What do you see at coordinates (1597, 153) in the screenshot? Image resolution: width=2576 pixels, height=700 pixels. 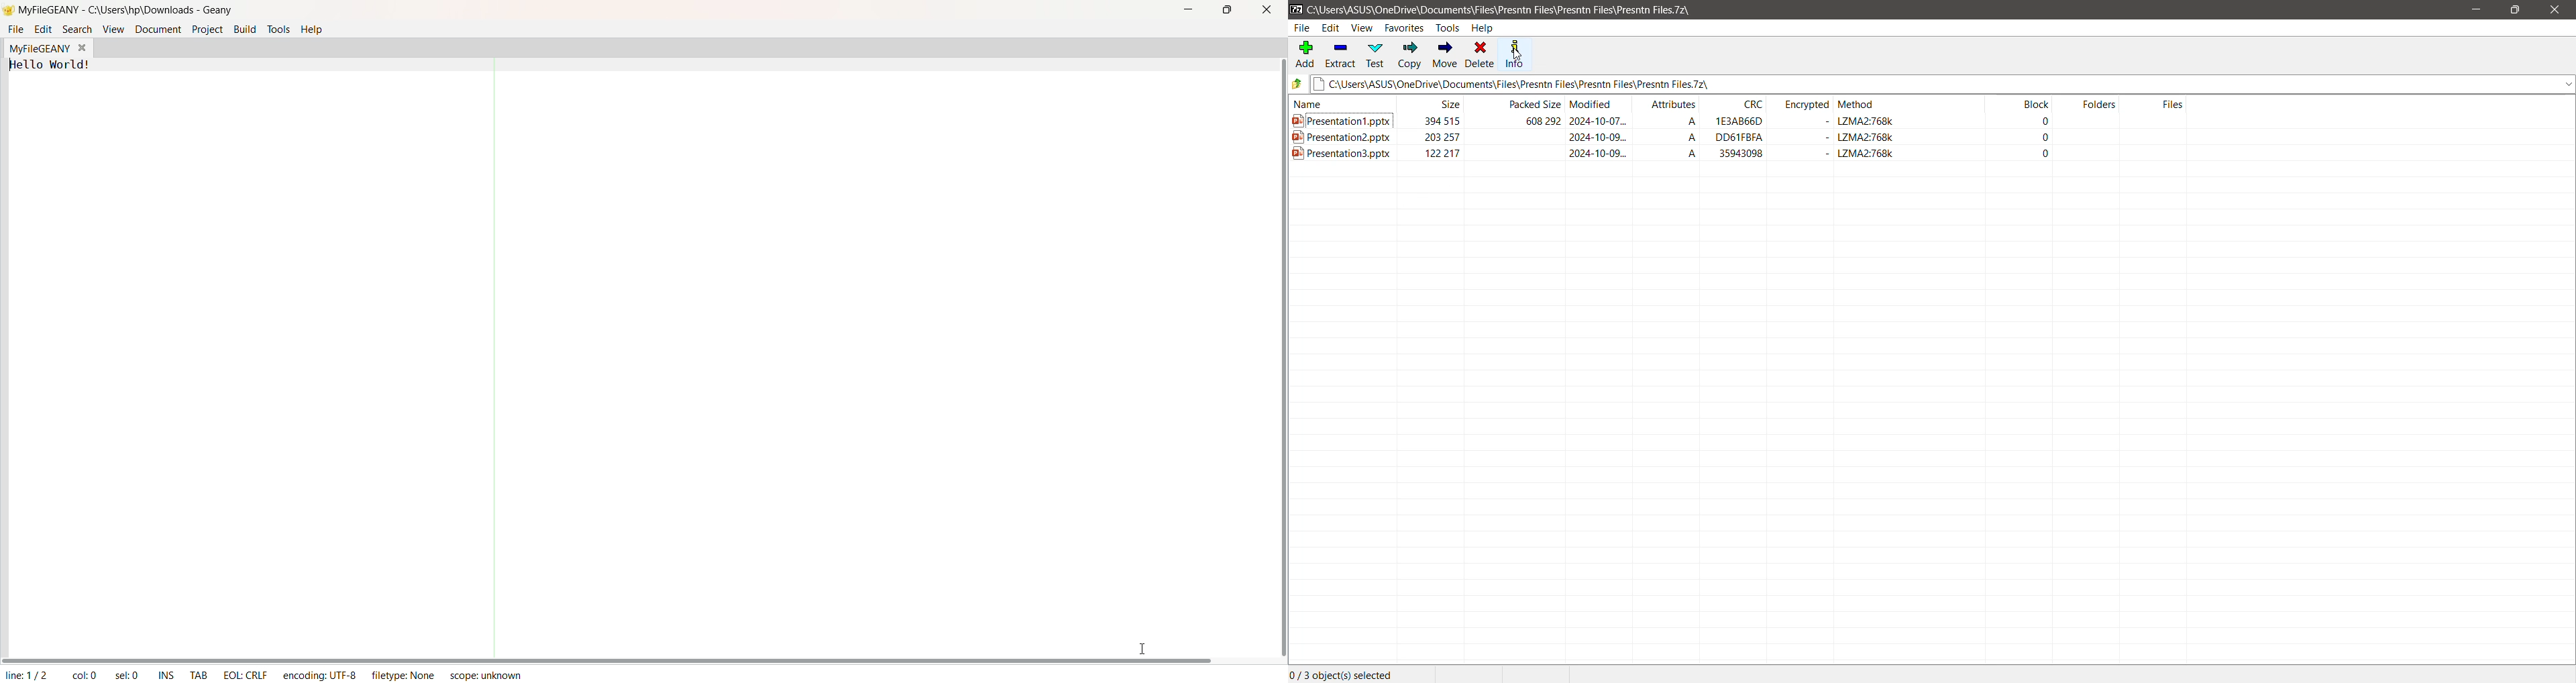 I see `2024-10-09...` at bounding box center [1597, 153].